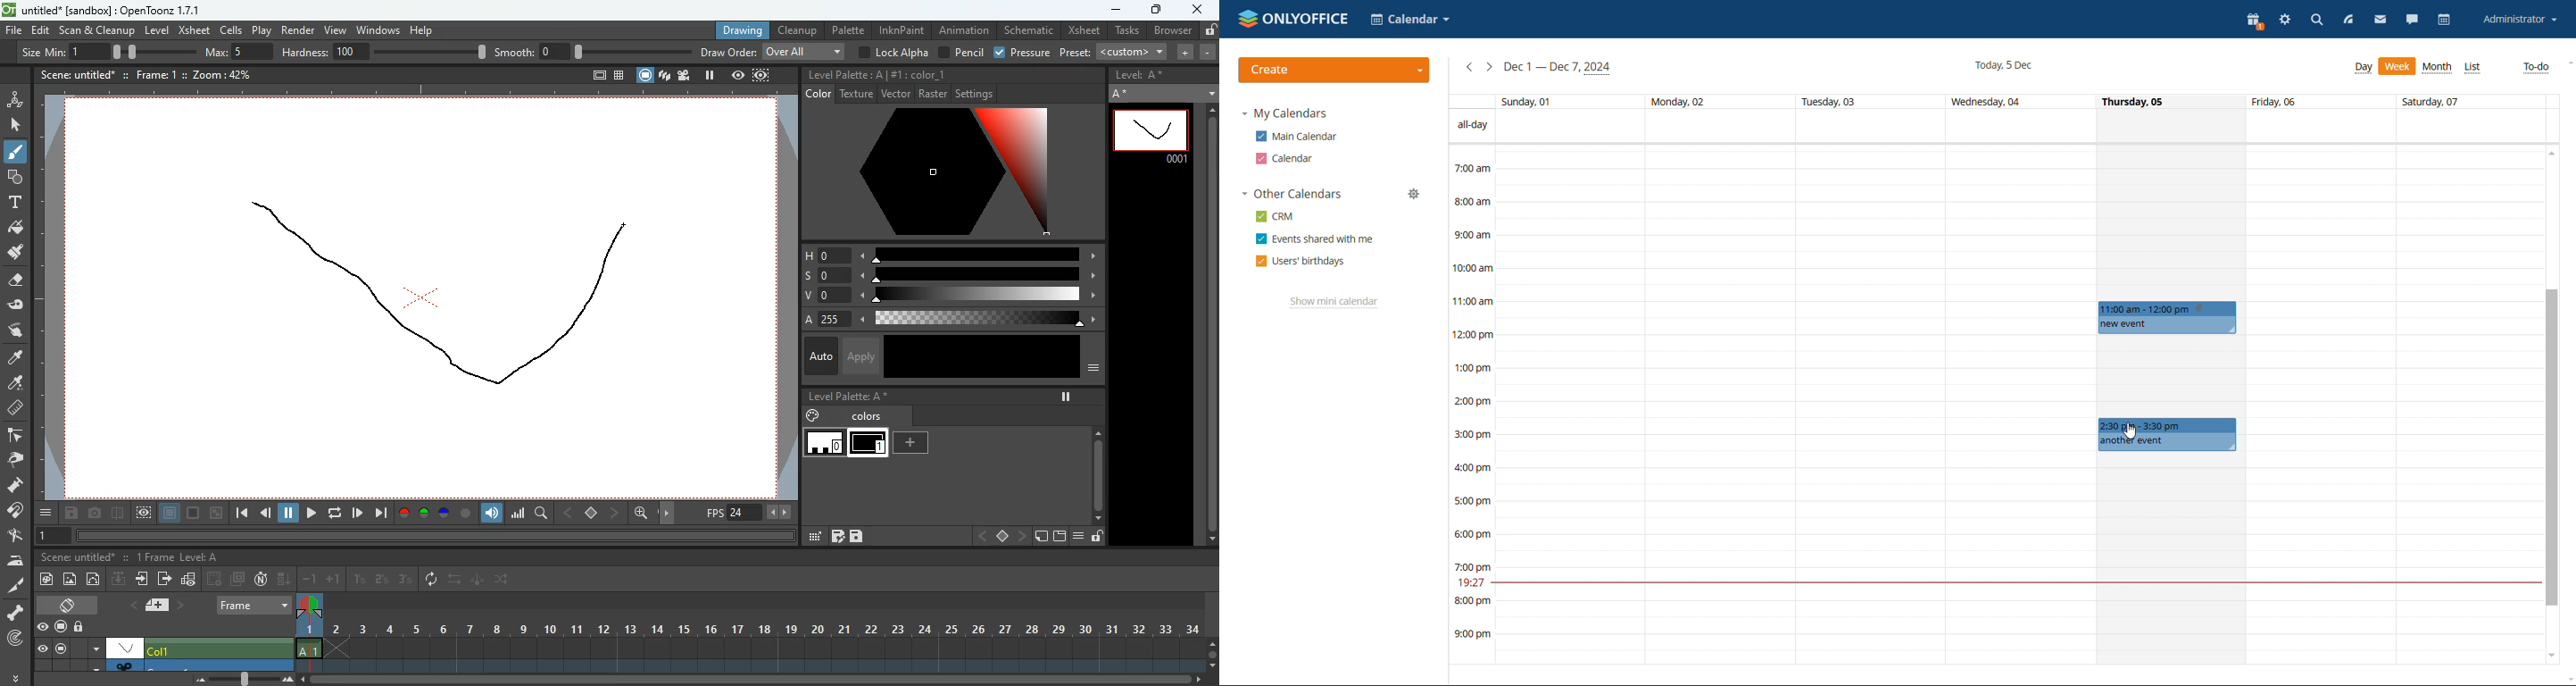 This screenshot has width=2576, height=700. I want to click on another event, so click(2168, 443).